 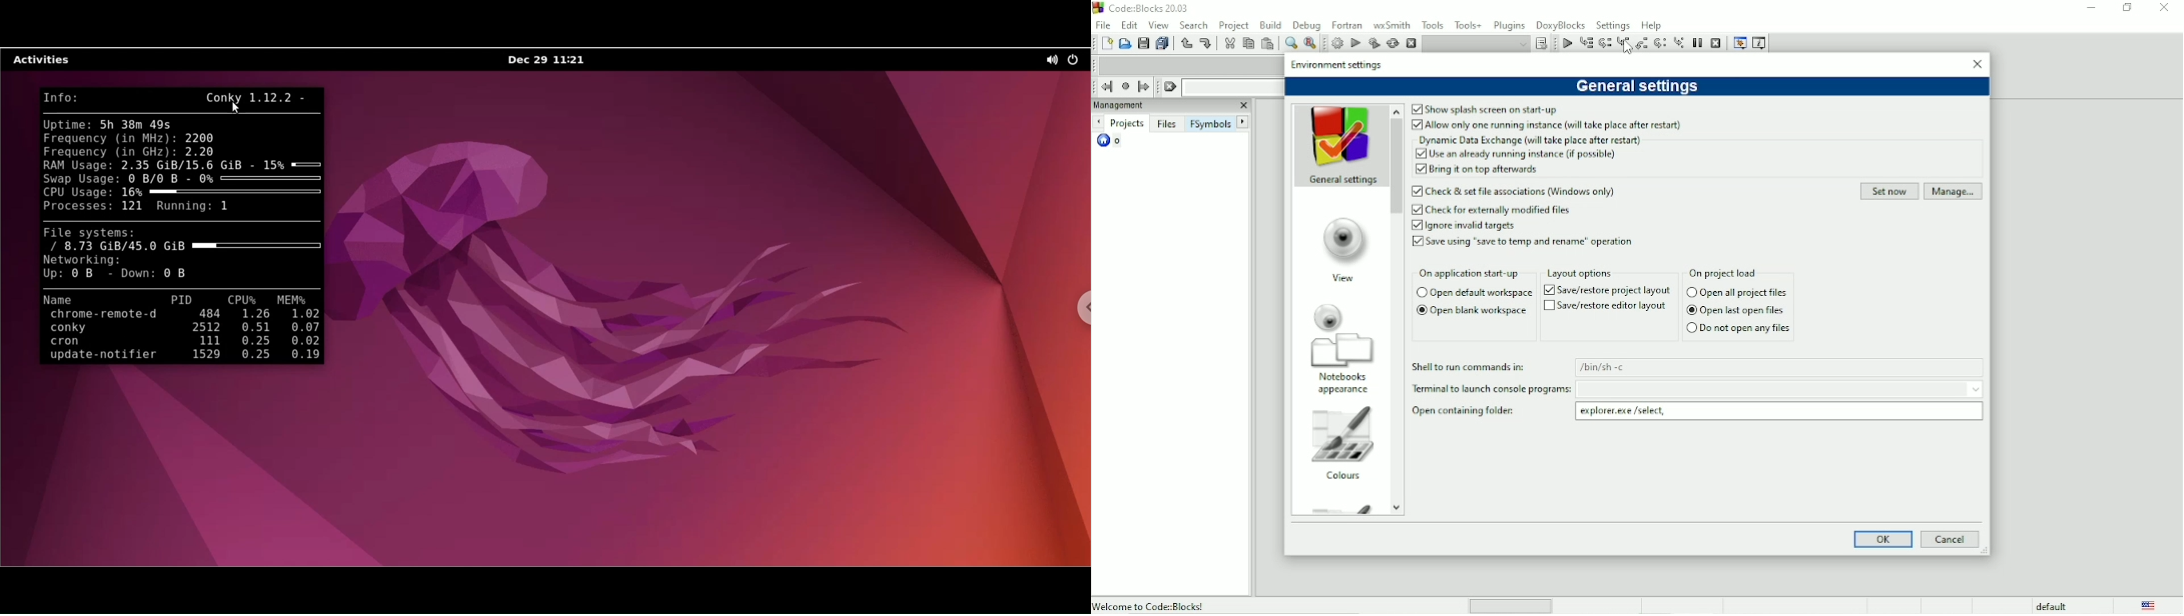 I want to click on Notebooks appearance, so click(x=1340, y=350).